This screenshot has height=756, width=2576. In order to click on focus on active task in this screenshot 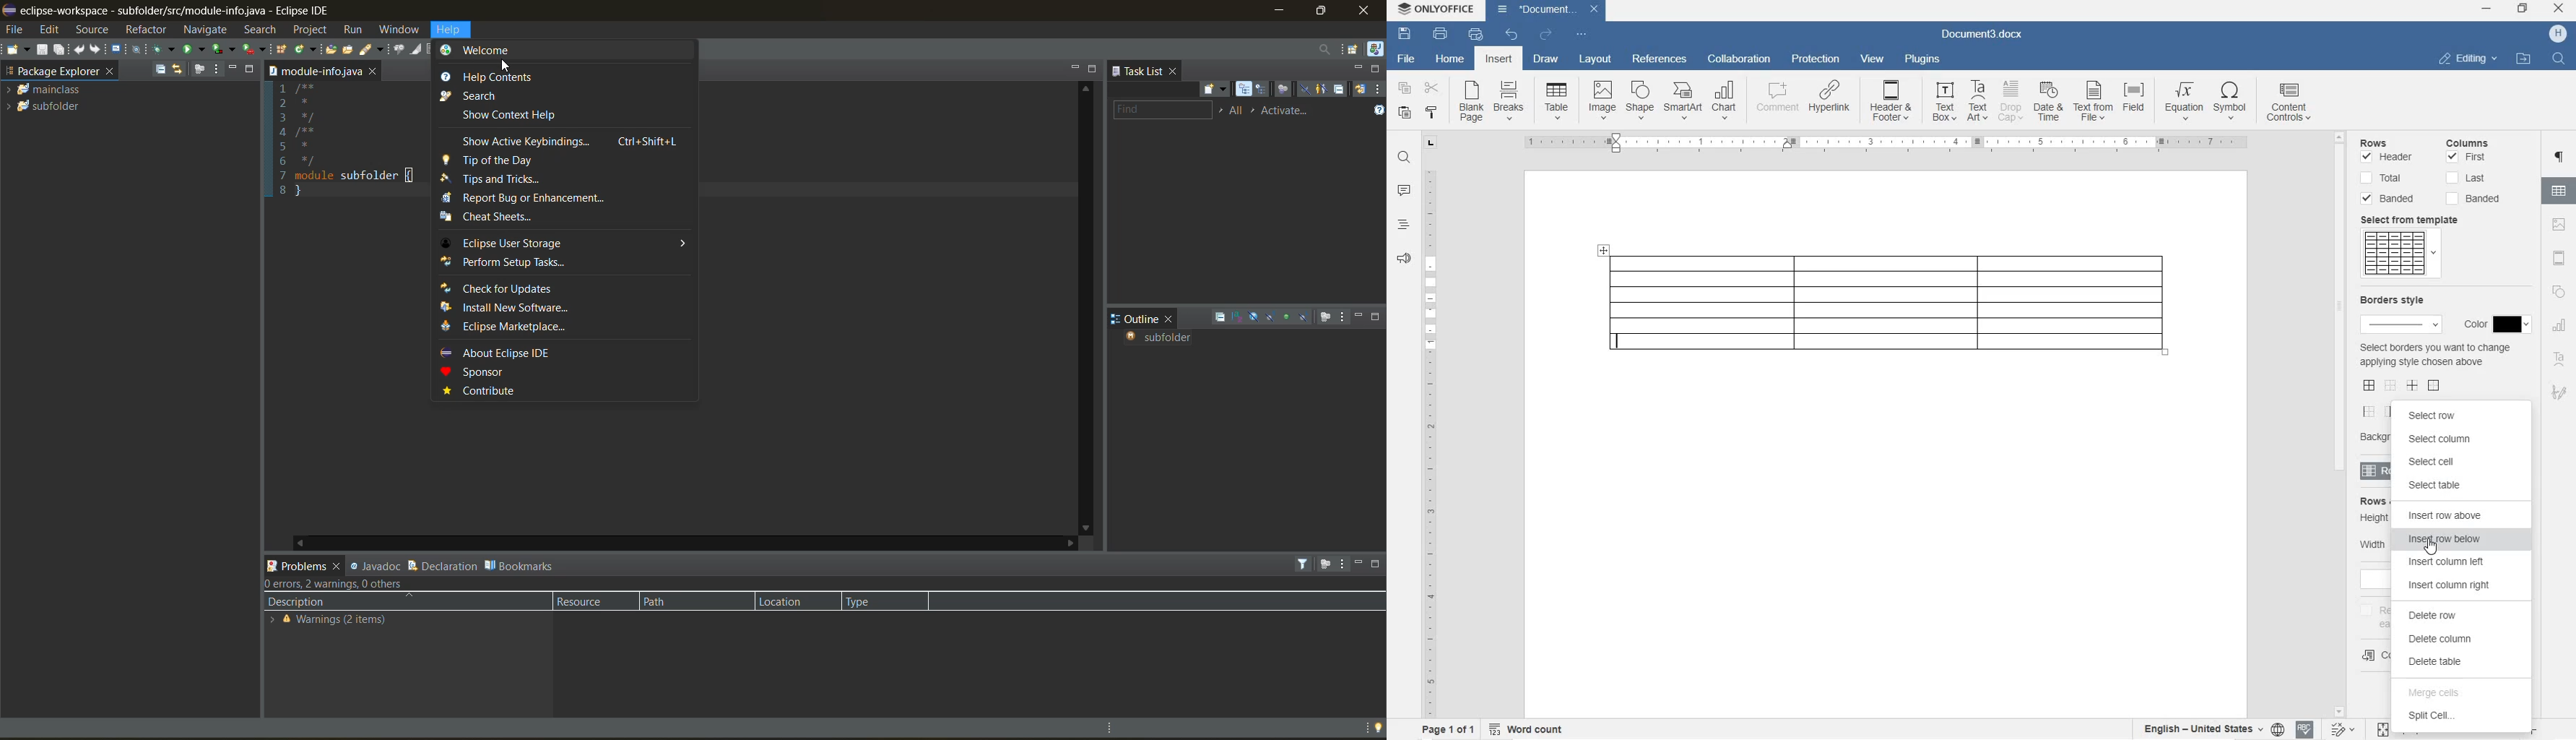, I will do `click(1327, 564)`.